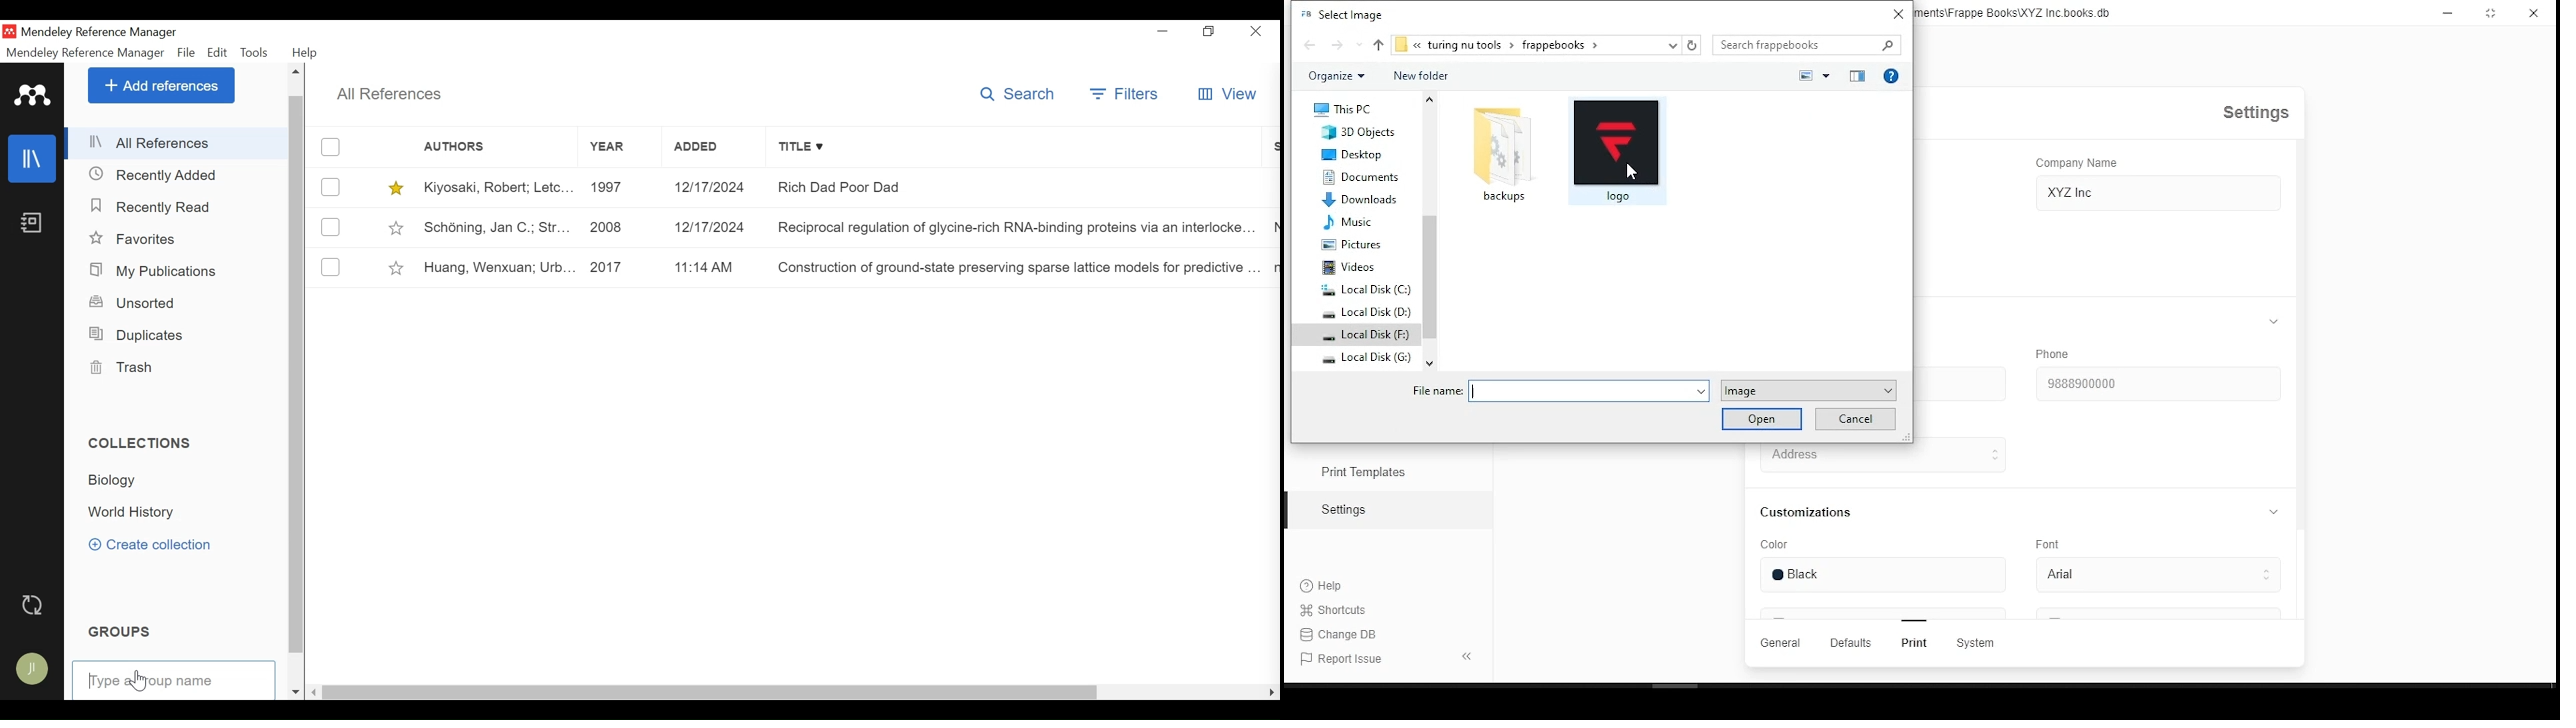 The image size is (2576, 728). What do you see at coordinates (333, 147) in the screenshot?
I see `(un)select` at bounding box center [333, 147].